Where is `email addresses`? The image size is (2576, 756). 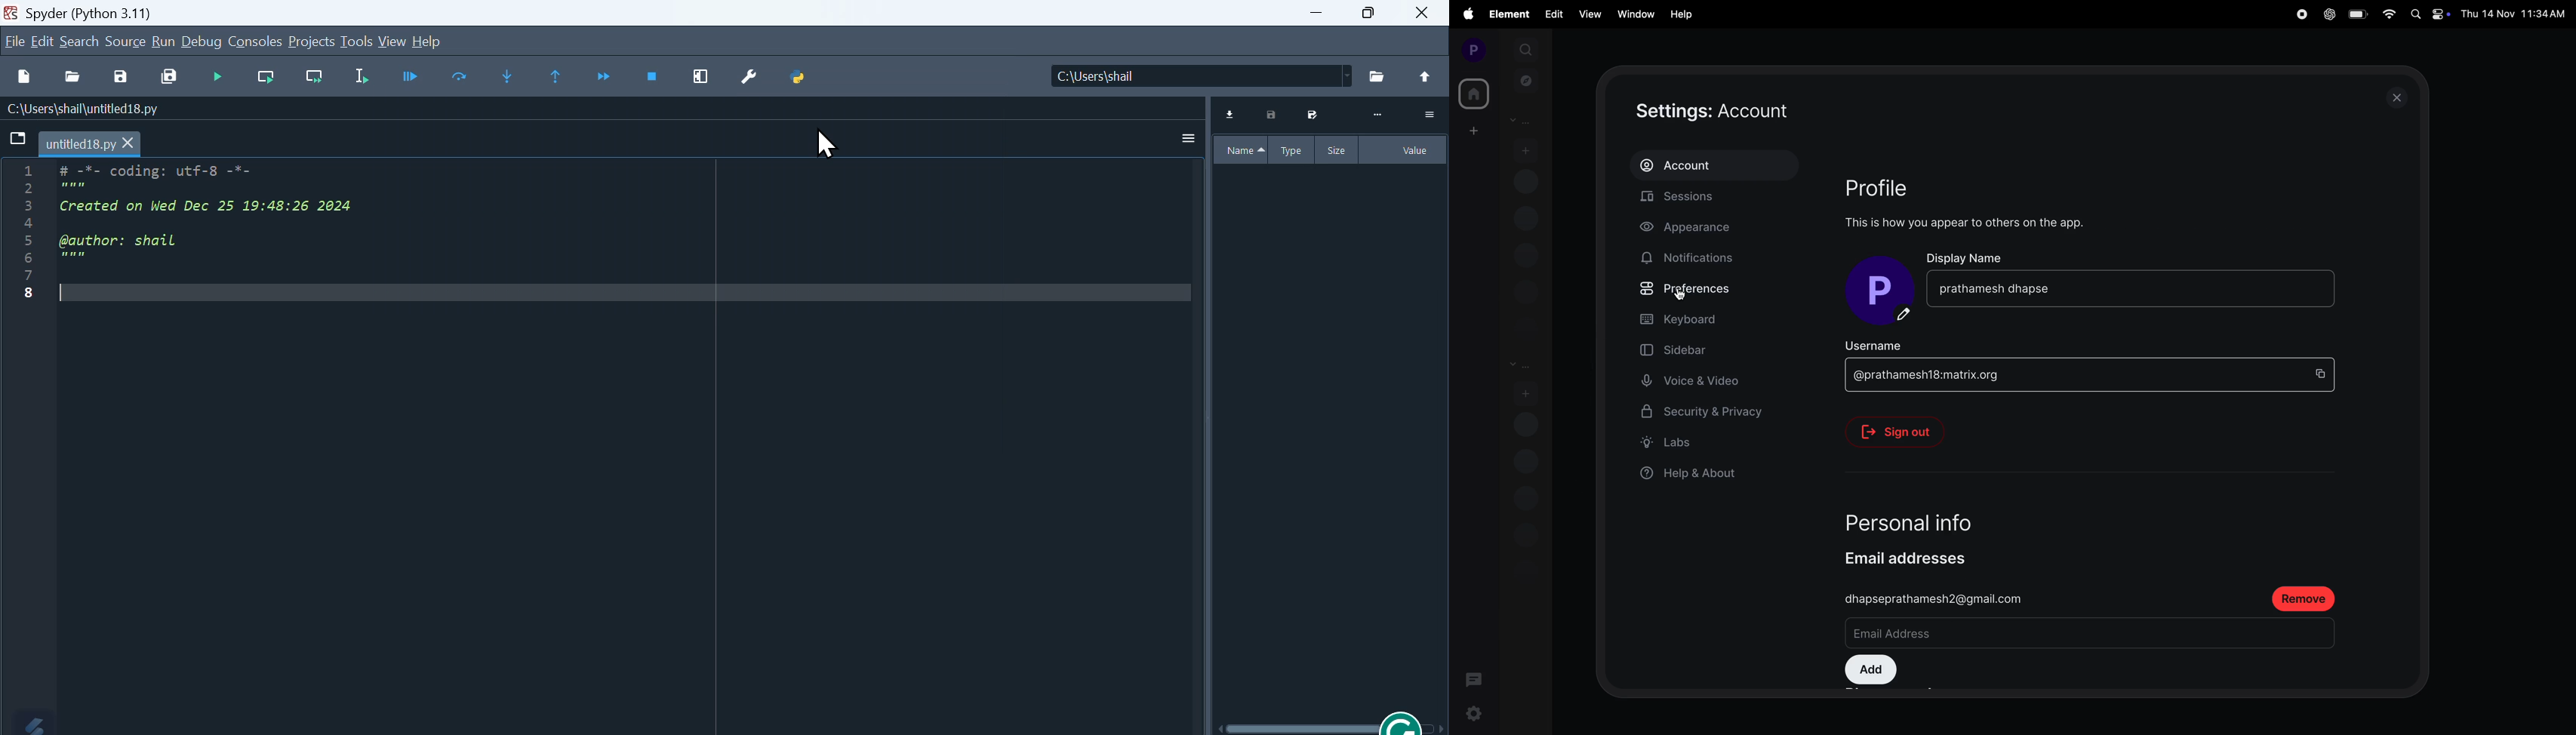 email addresses is located at coordinates (1924, 559).